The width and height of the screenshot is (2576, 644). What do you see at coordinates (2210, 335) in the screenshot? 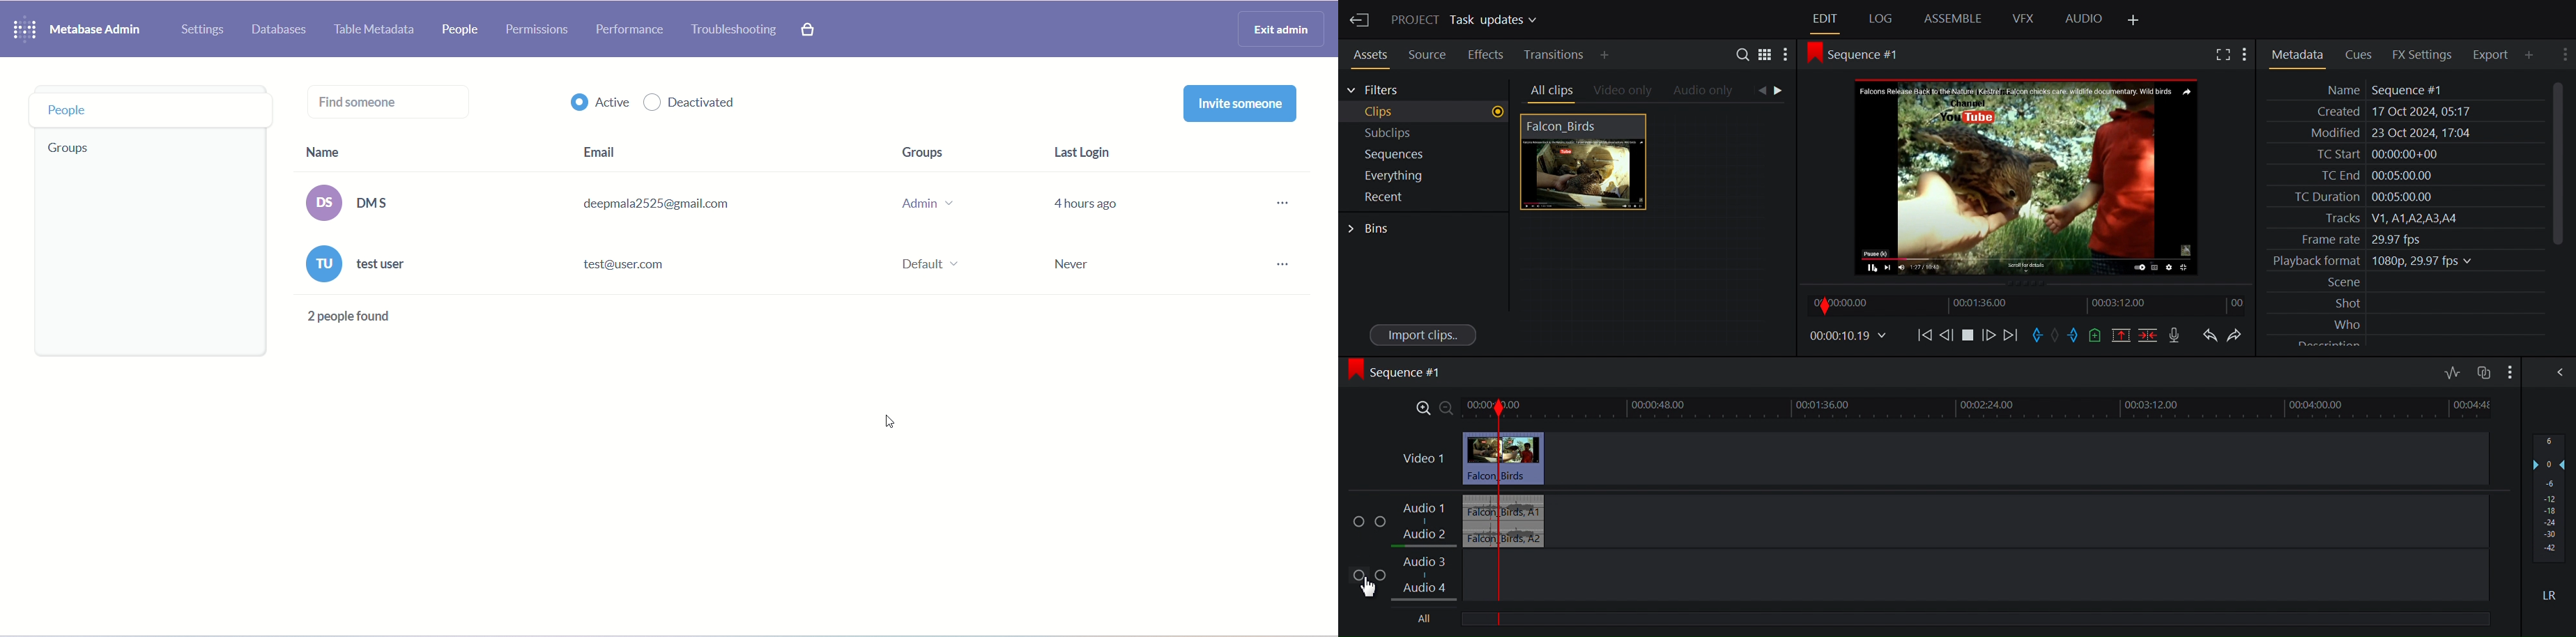
I see `Undo ` at bounding box center [2210, 335].